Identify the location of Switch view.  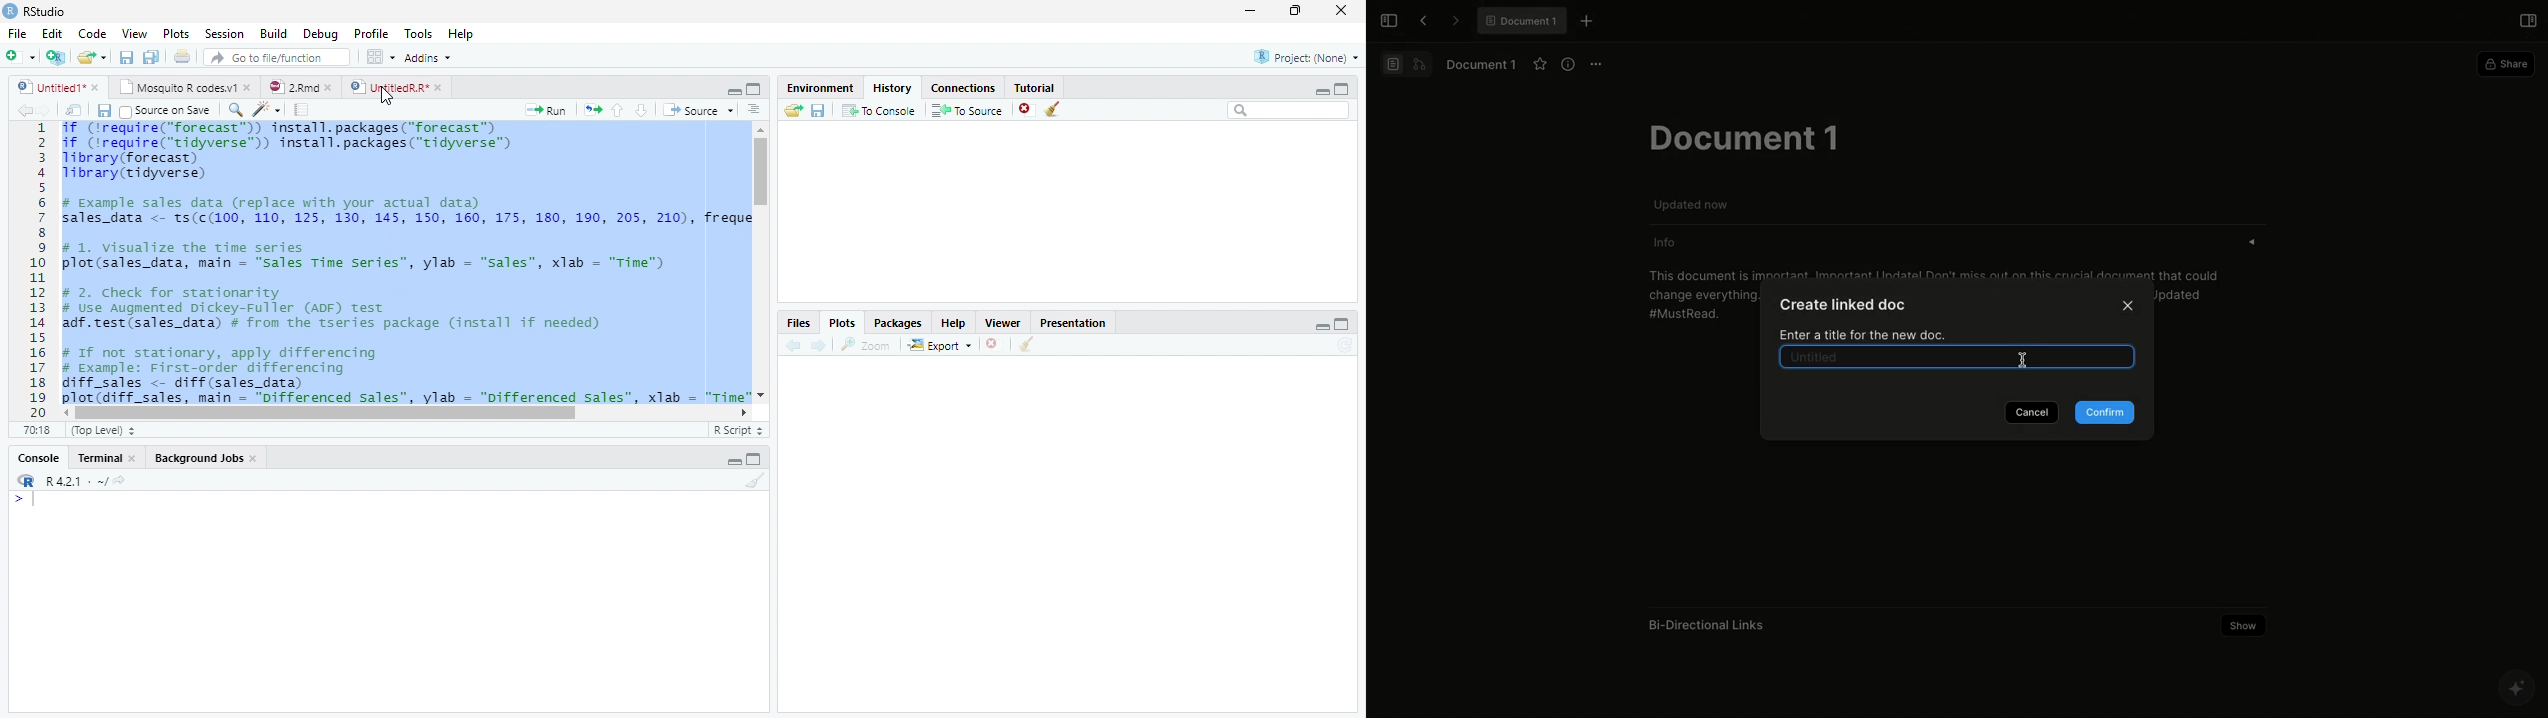
(1405, 64).